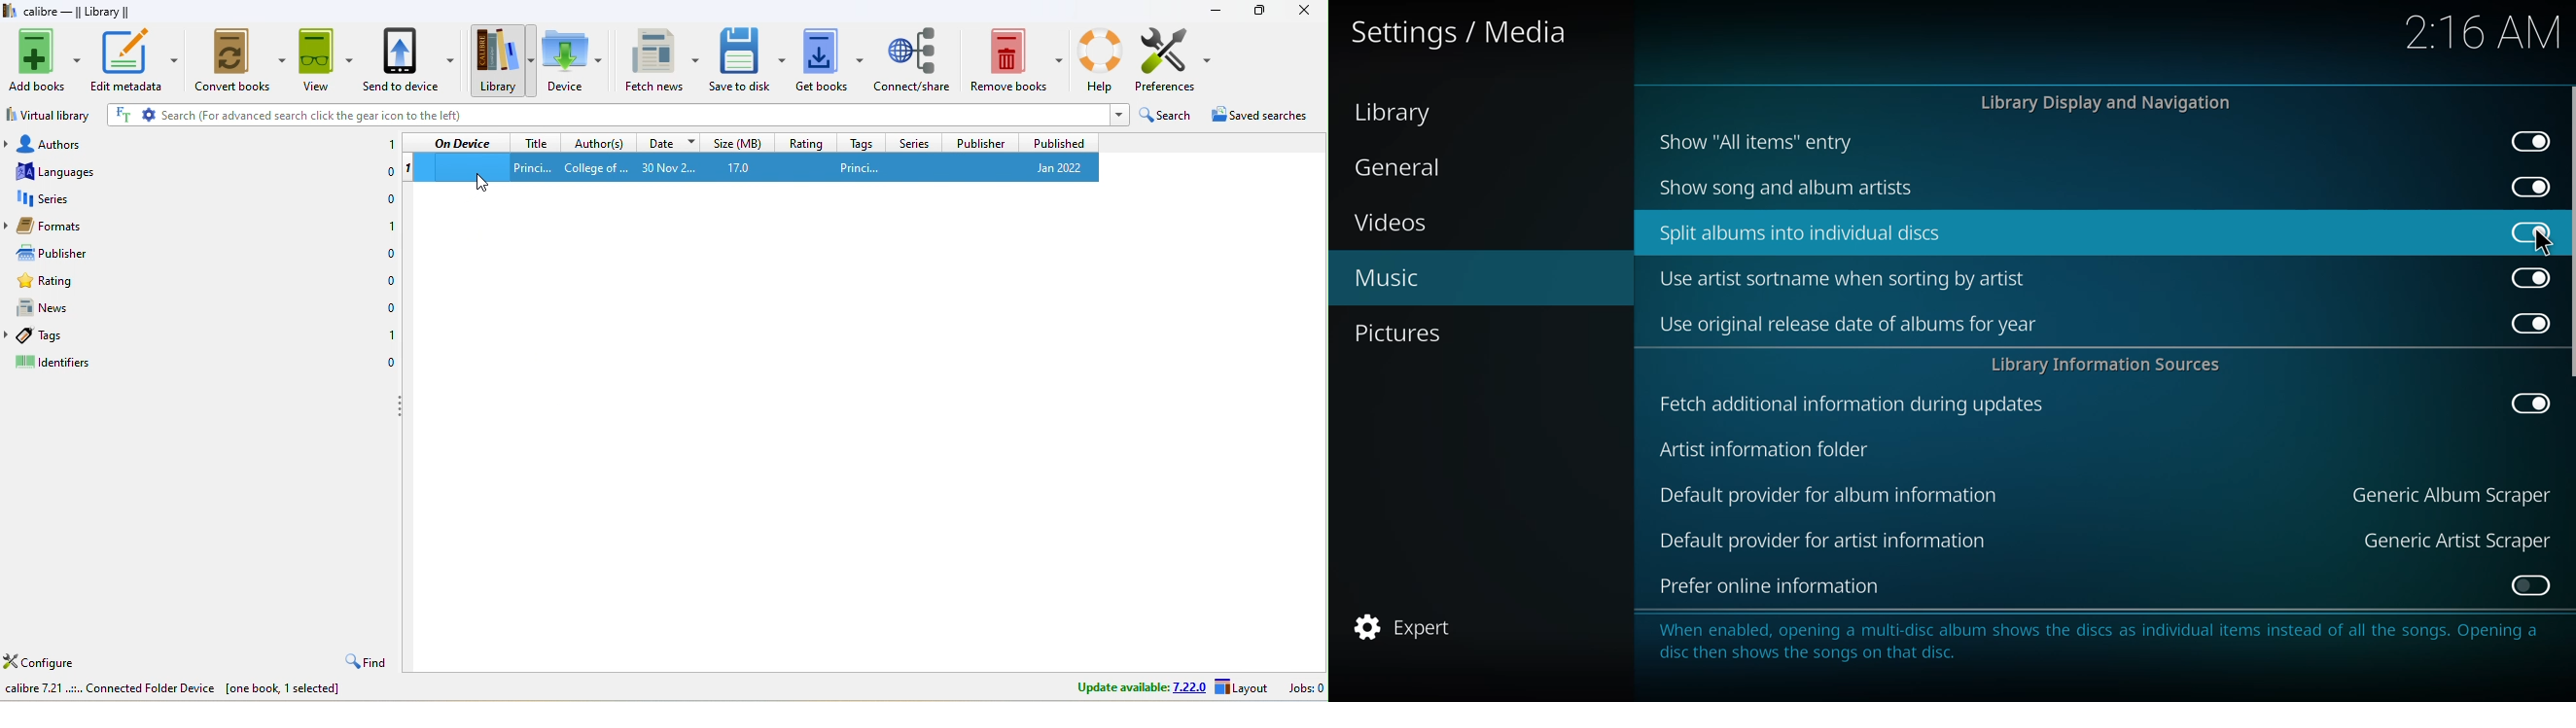  What do you see at coordinates (1803, 232) in the screenshot?
I see `split albums into discs` at bounding box center [1803, 232].